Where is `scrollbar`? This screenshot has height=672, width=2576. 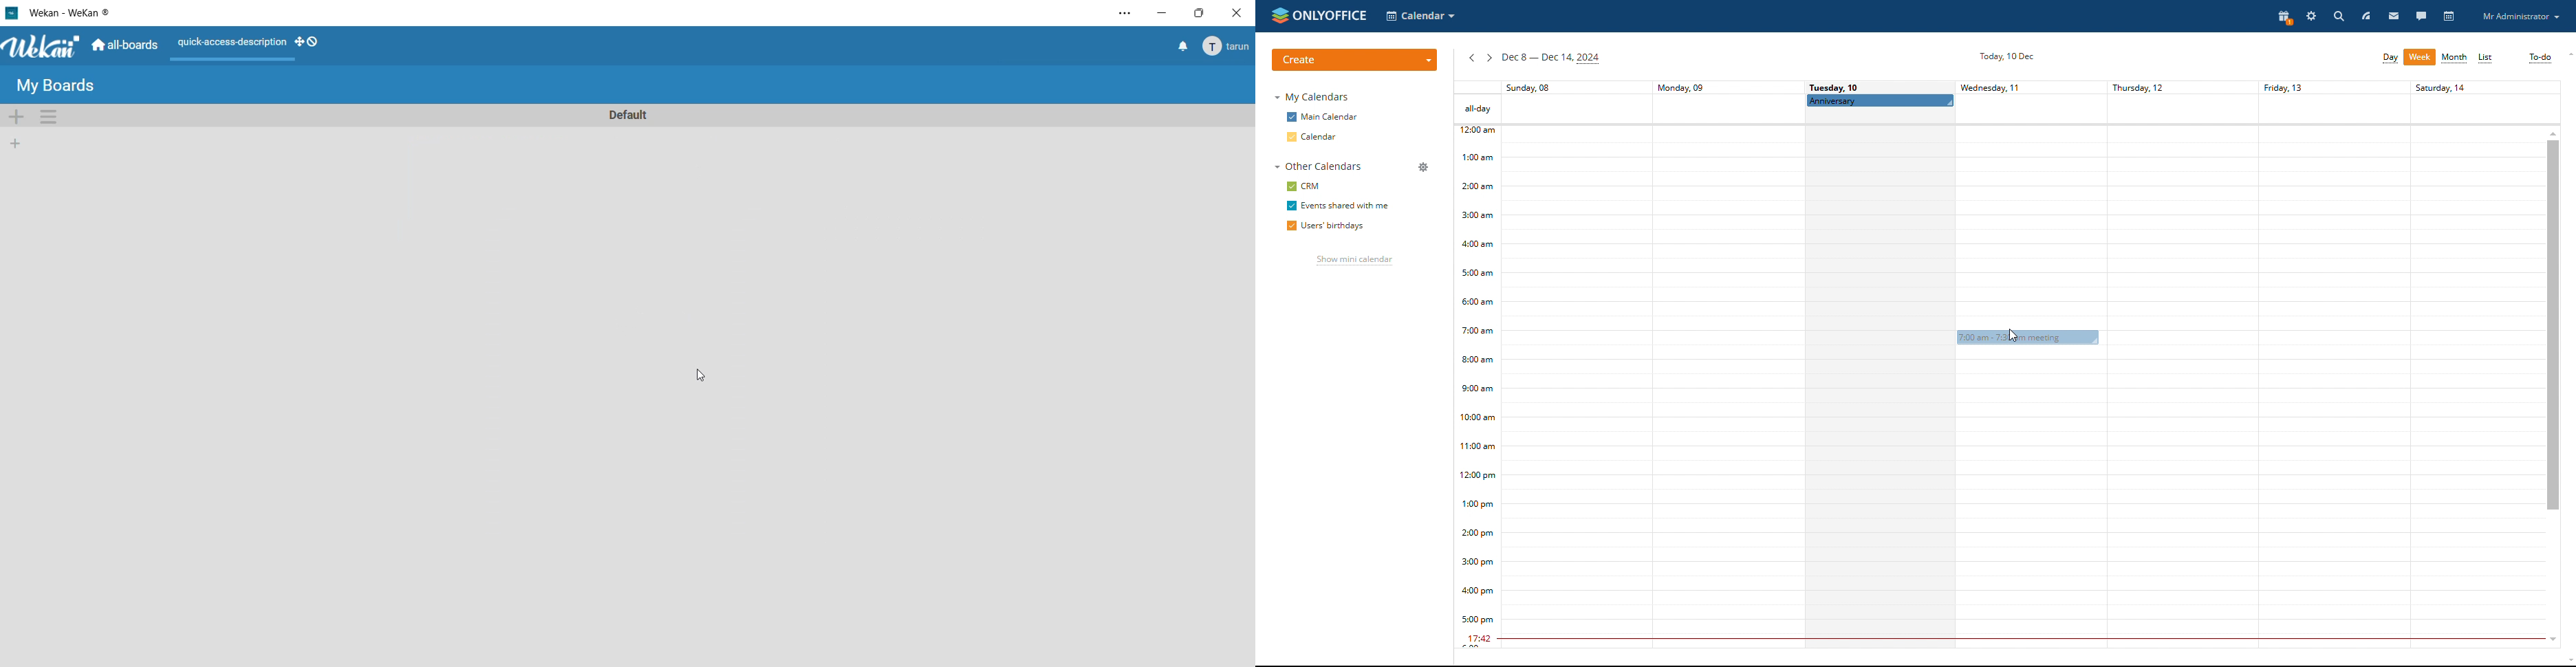
scrollbar is located at coordinates (2553, 325).